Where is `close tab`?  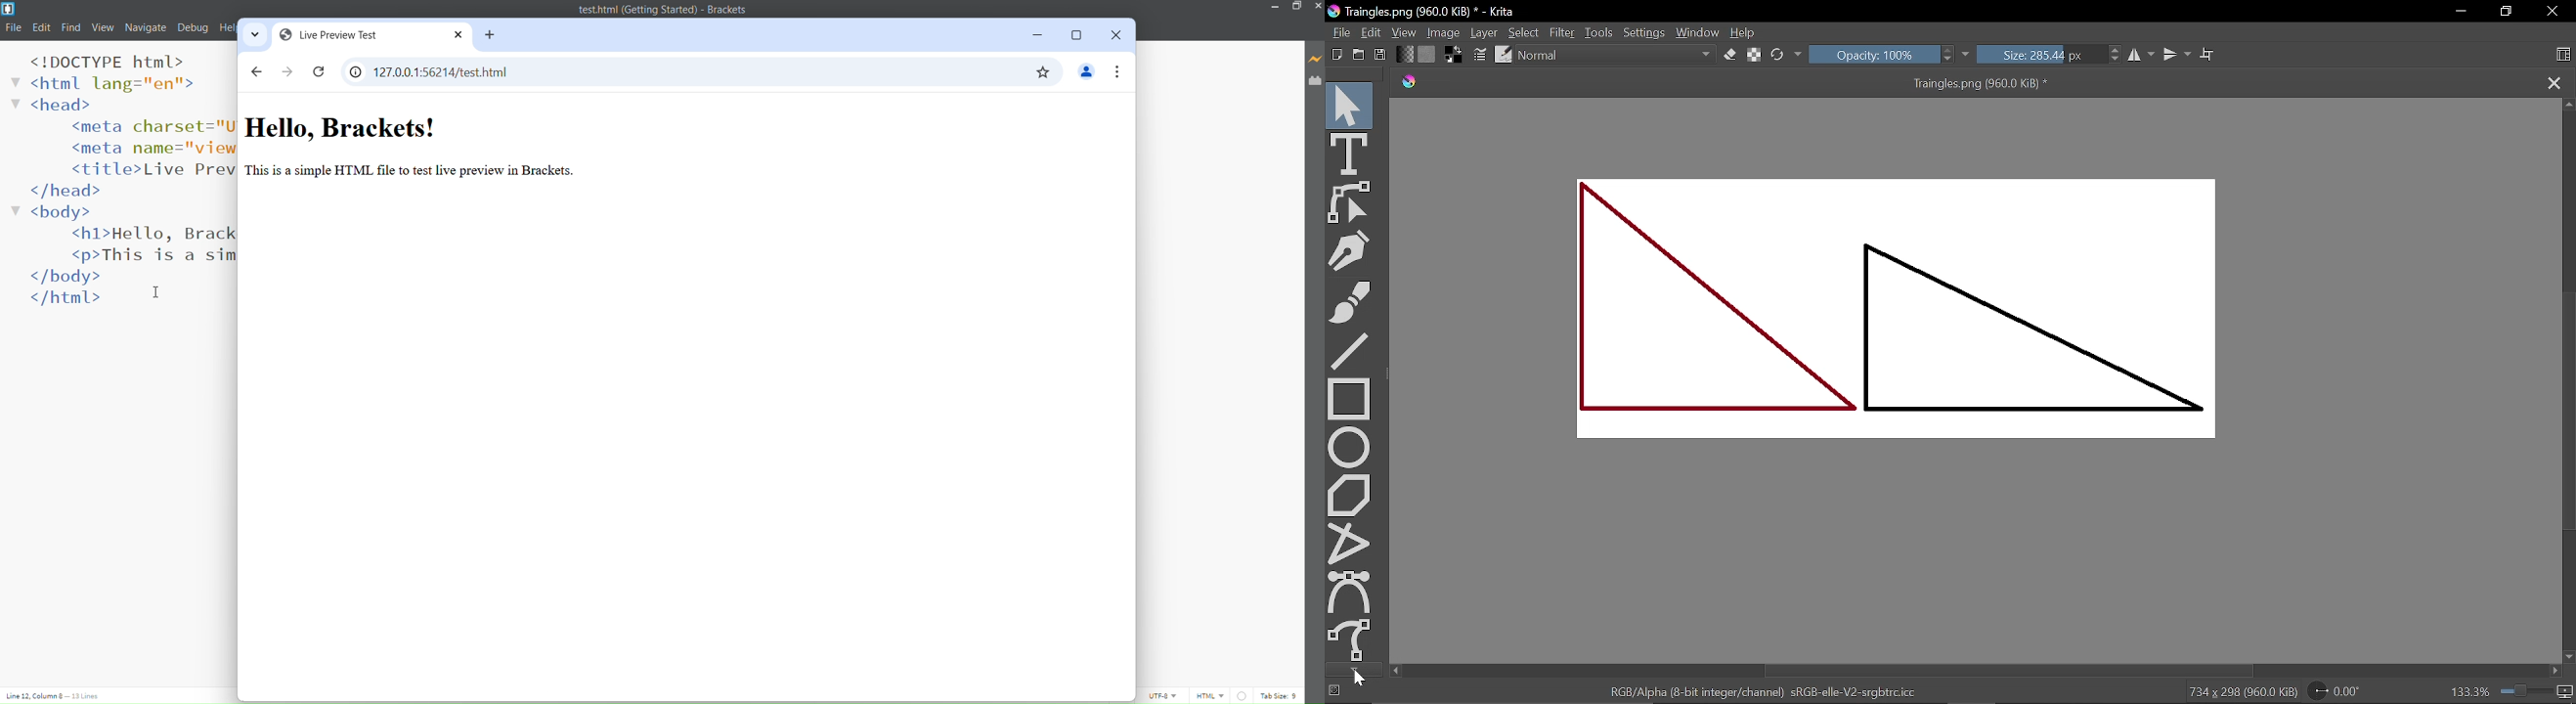 close tab is located at coordinates (456, 35).